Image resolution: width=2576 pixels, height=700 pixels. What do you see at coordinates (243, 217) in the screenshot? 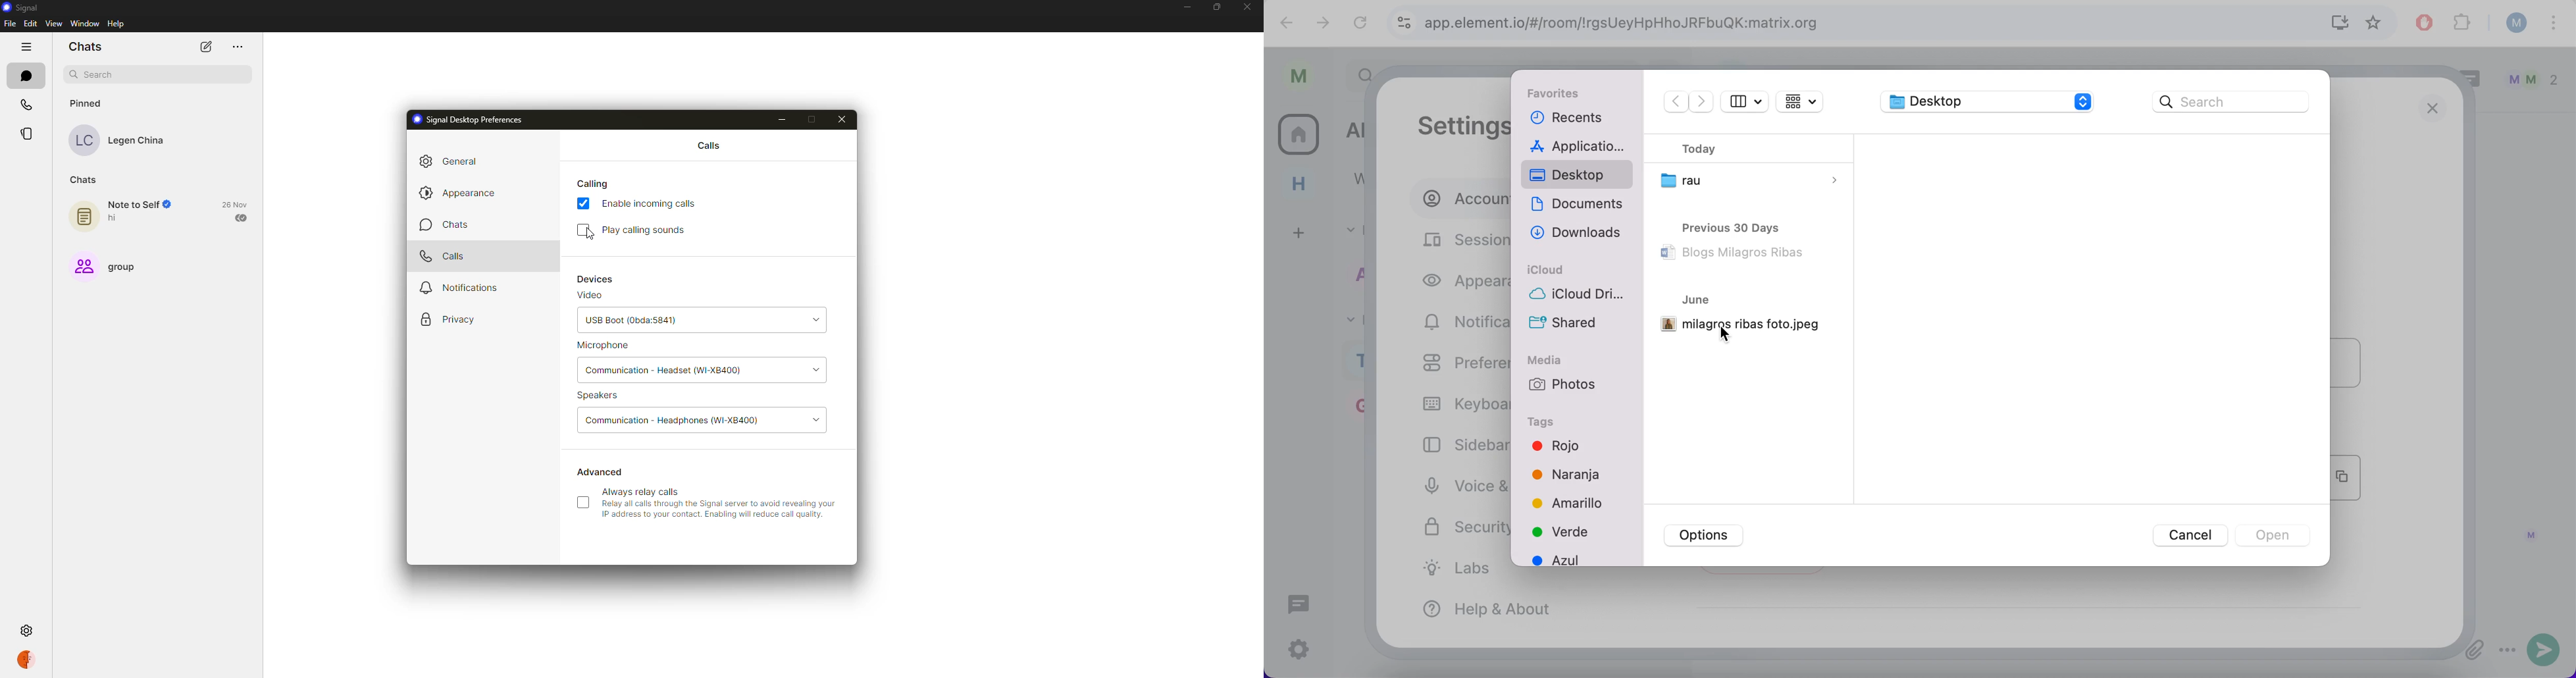
I see `sent` at bounding box center [243, 217].